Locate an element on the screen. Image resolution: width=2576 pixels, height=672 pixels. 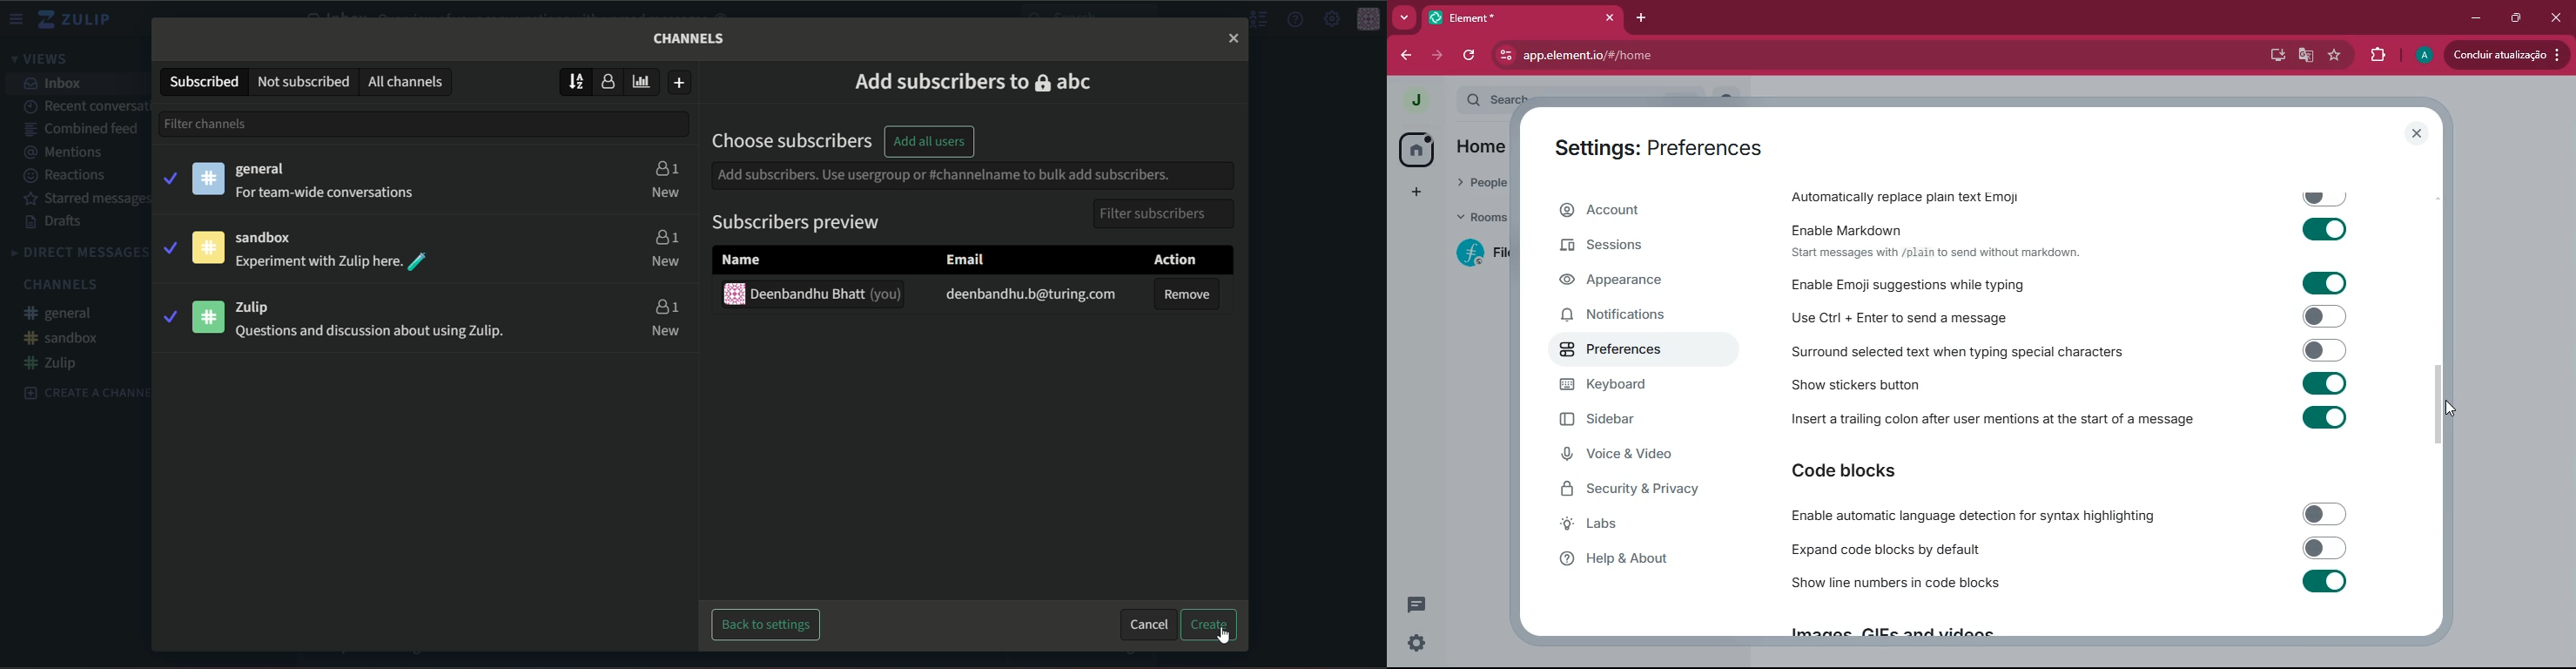
zulip logo is located at coordinates (79, 20).